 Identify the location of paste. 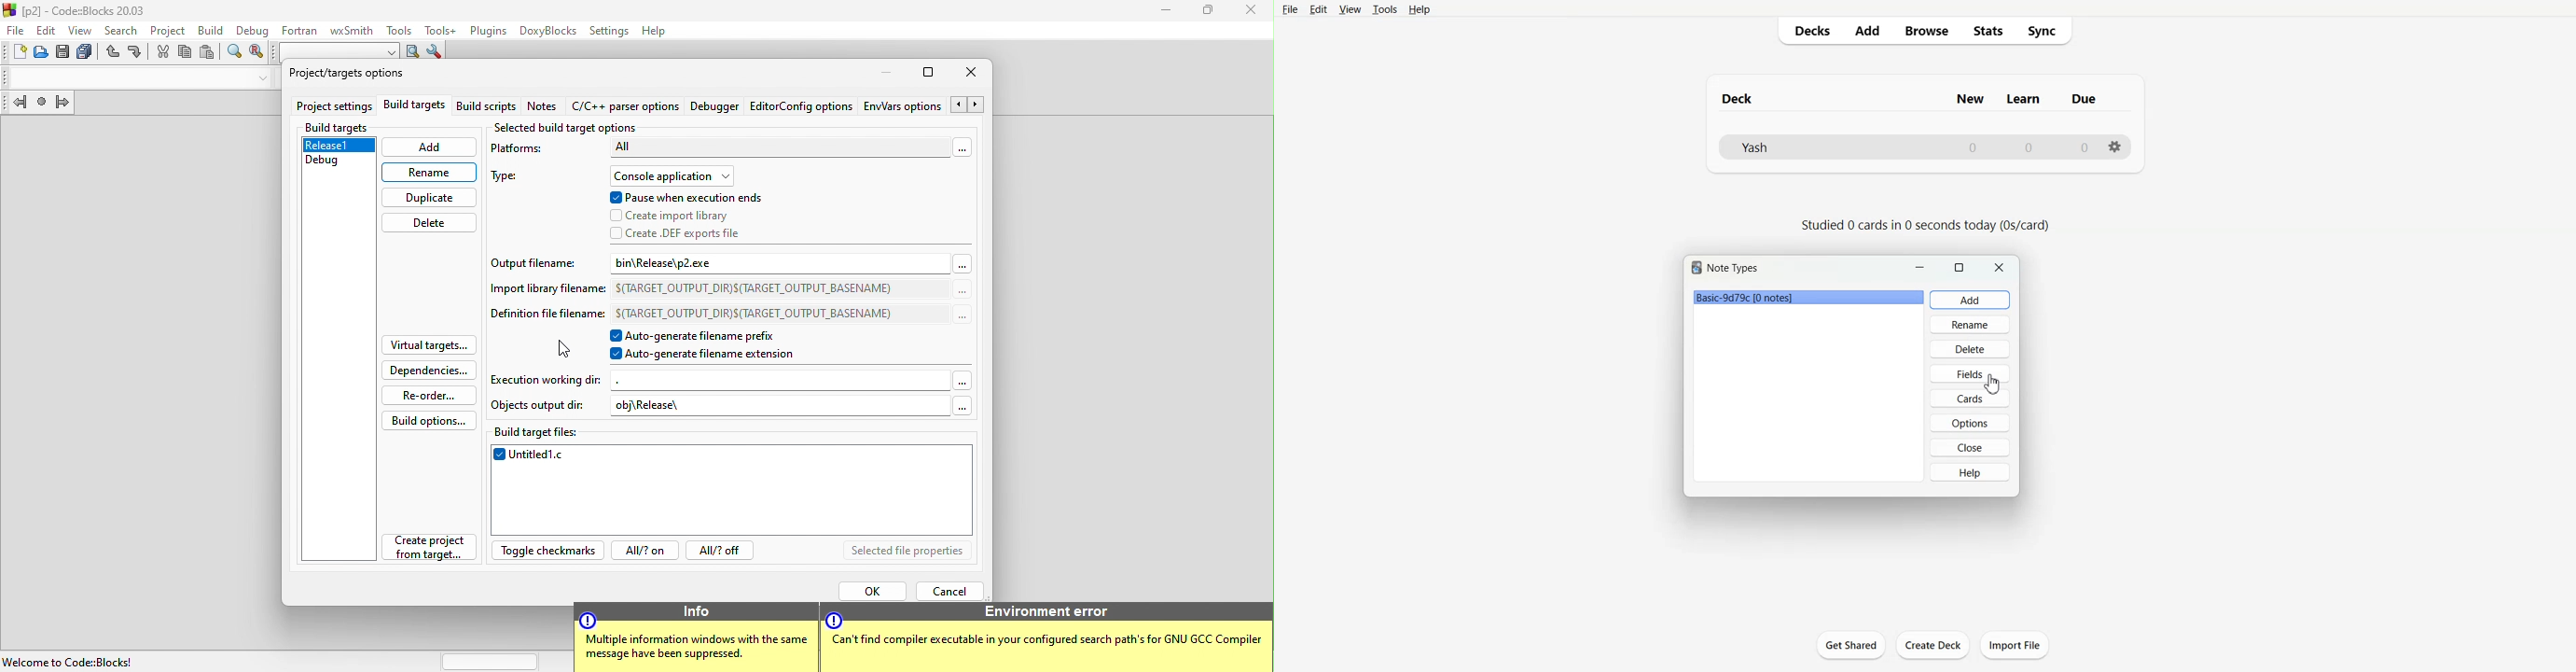
(207, 53).